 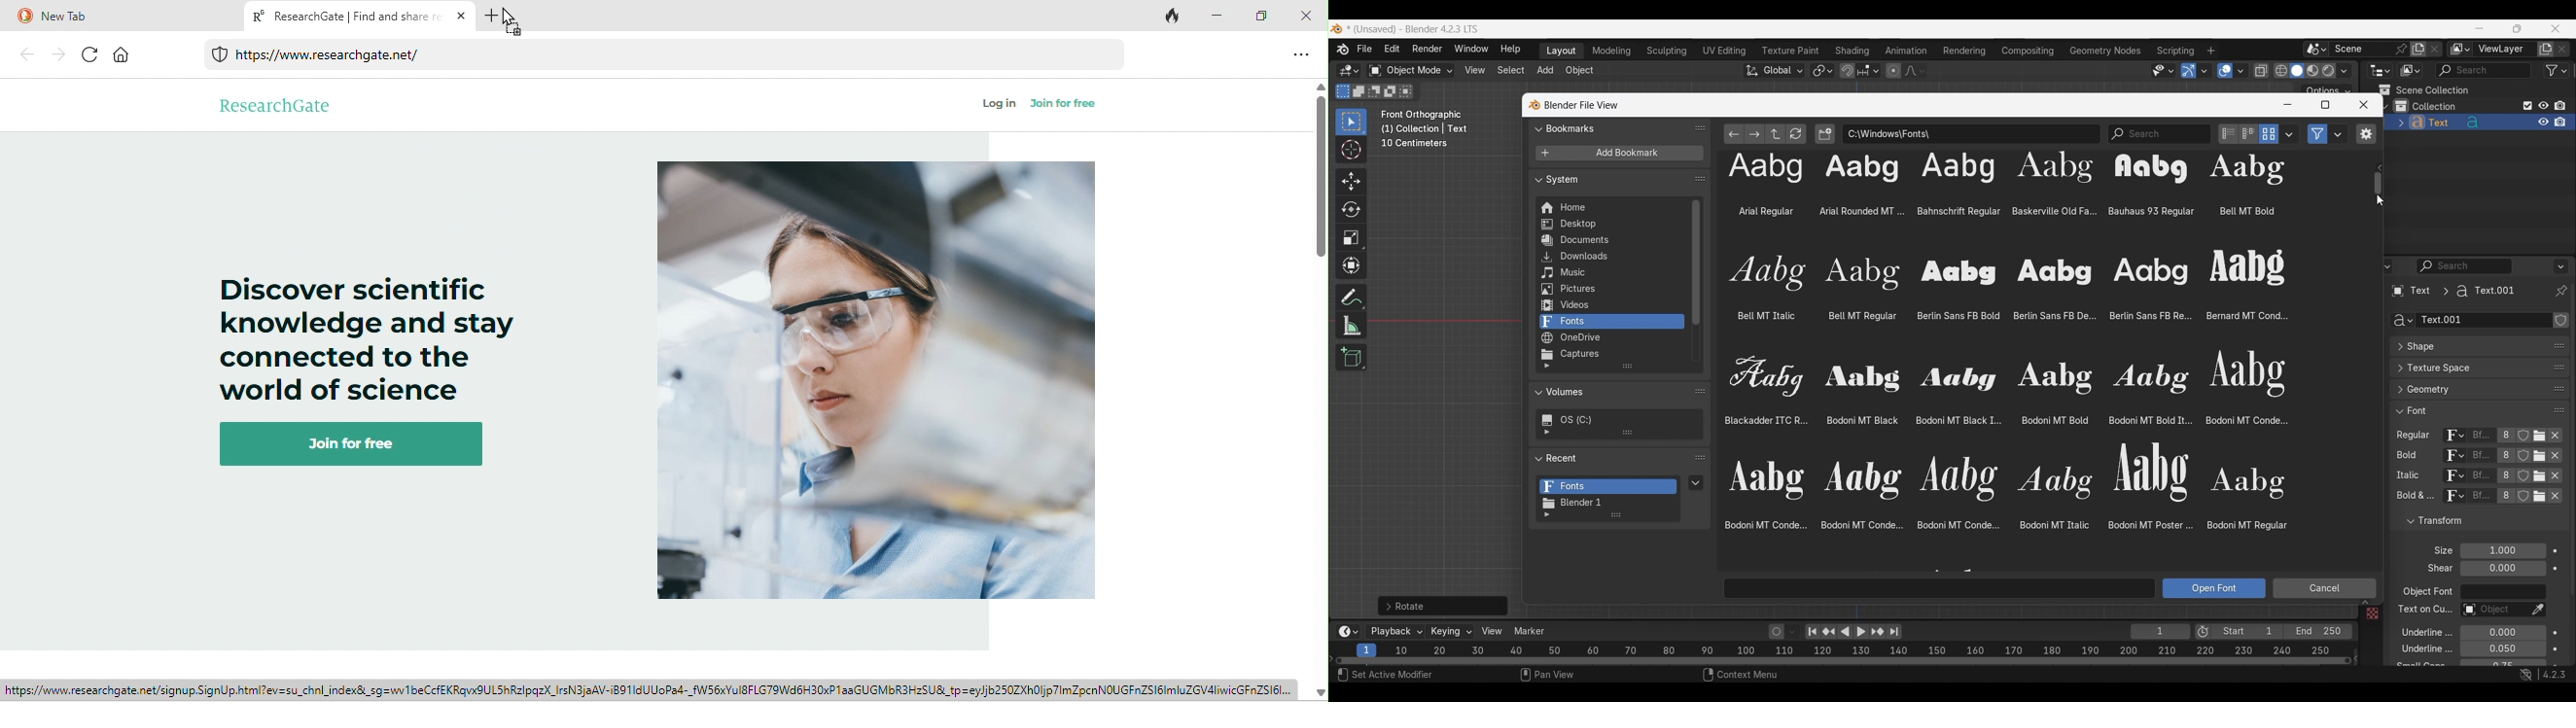 I want to click on Snap during transform, so click(x=1848, y=70).